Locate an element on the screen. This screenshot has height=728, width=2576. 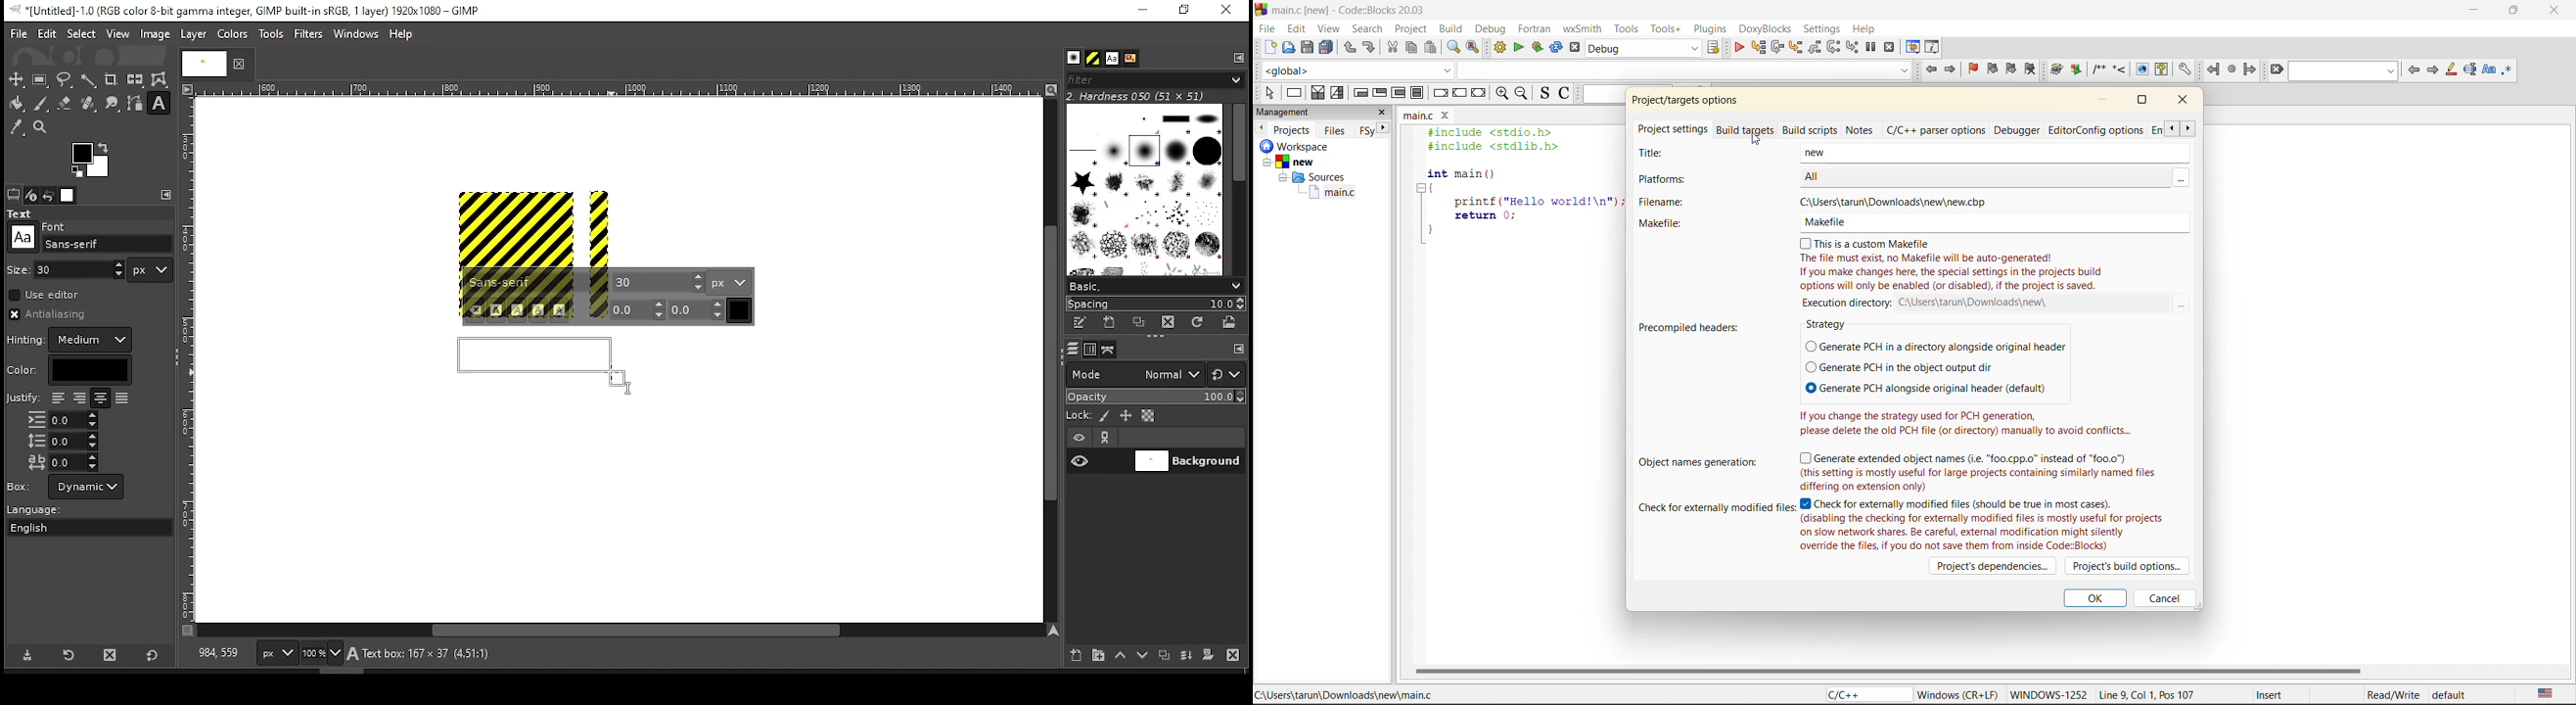
counting loop is located at coordinates (1398, 94).